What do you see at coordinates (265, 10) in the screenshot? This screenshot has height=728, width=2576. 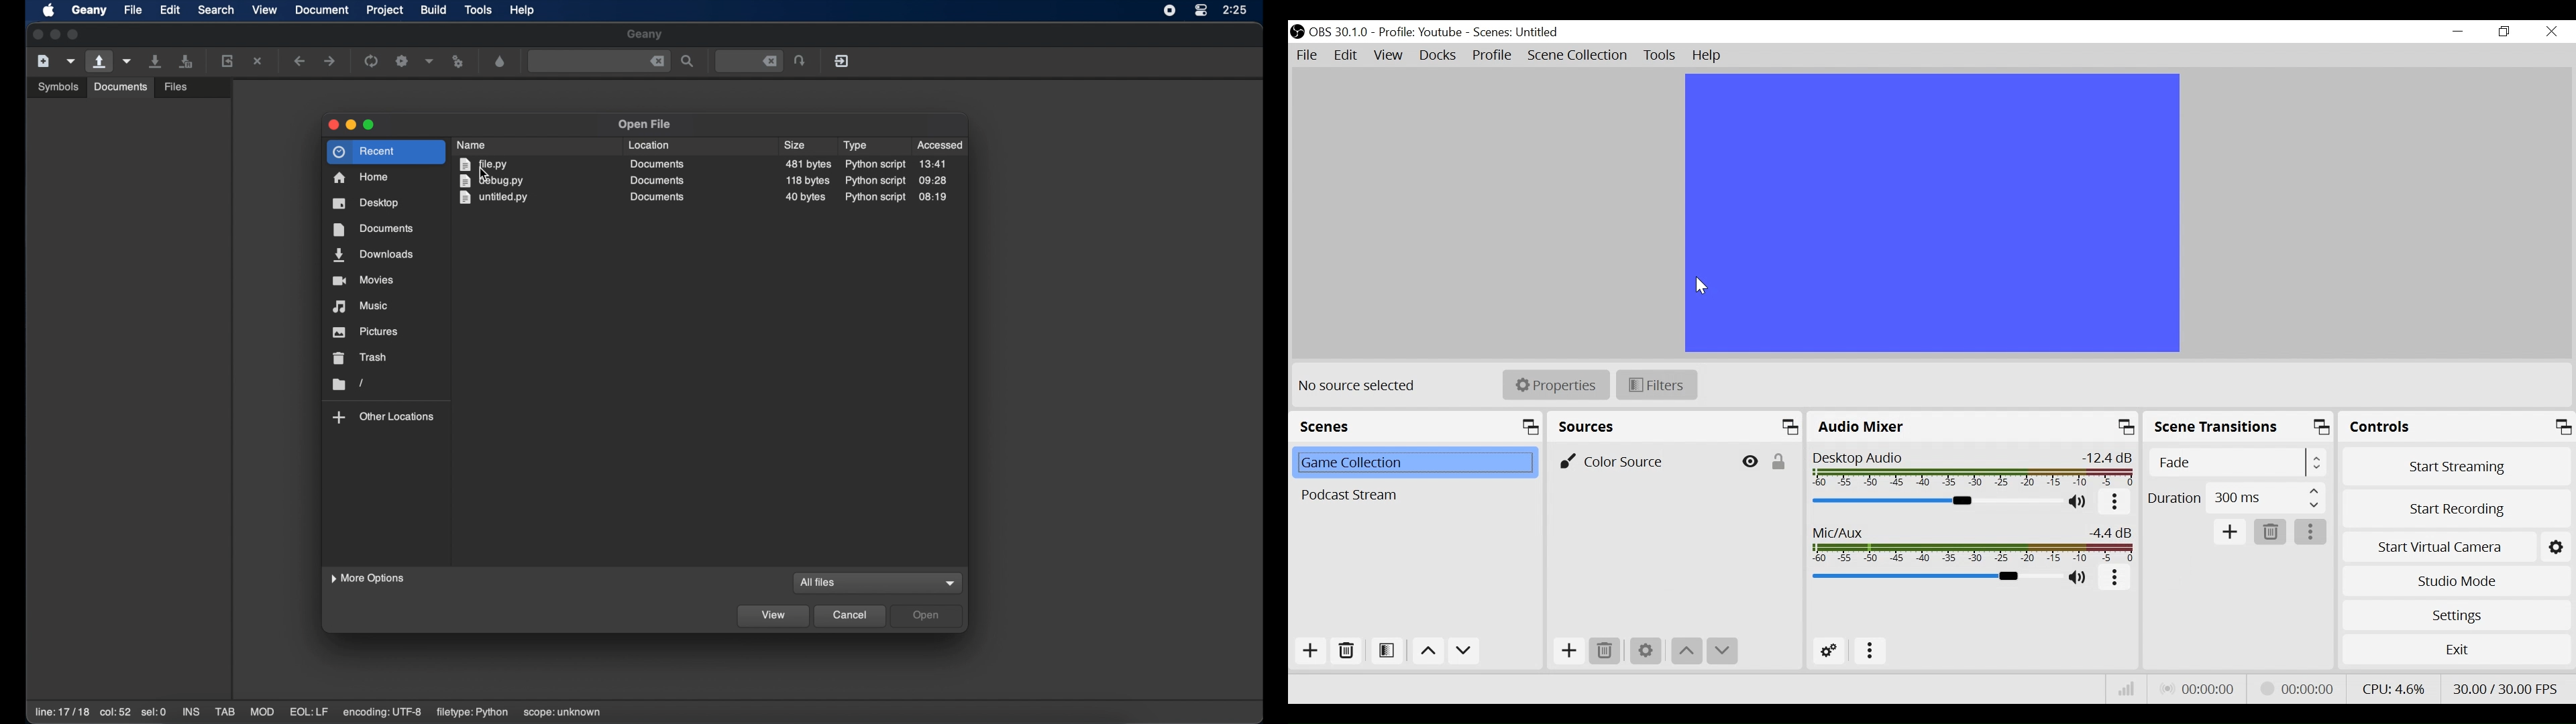 I see `view` at bounding box center [265, 10].